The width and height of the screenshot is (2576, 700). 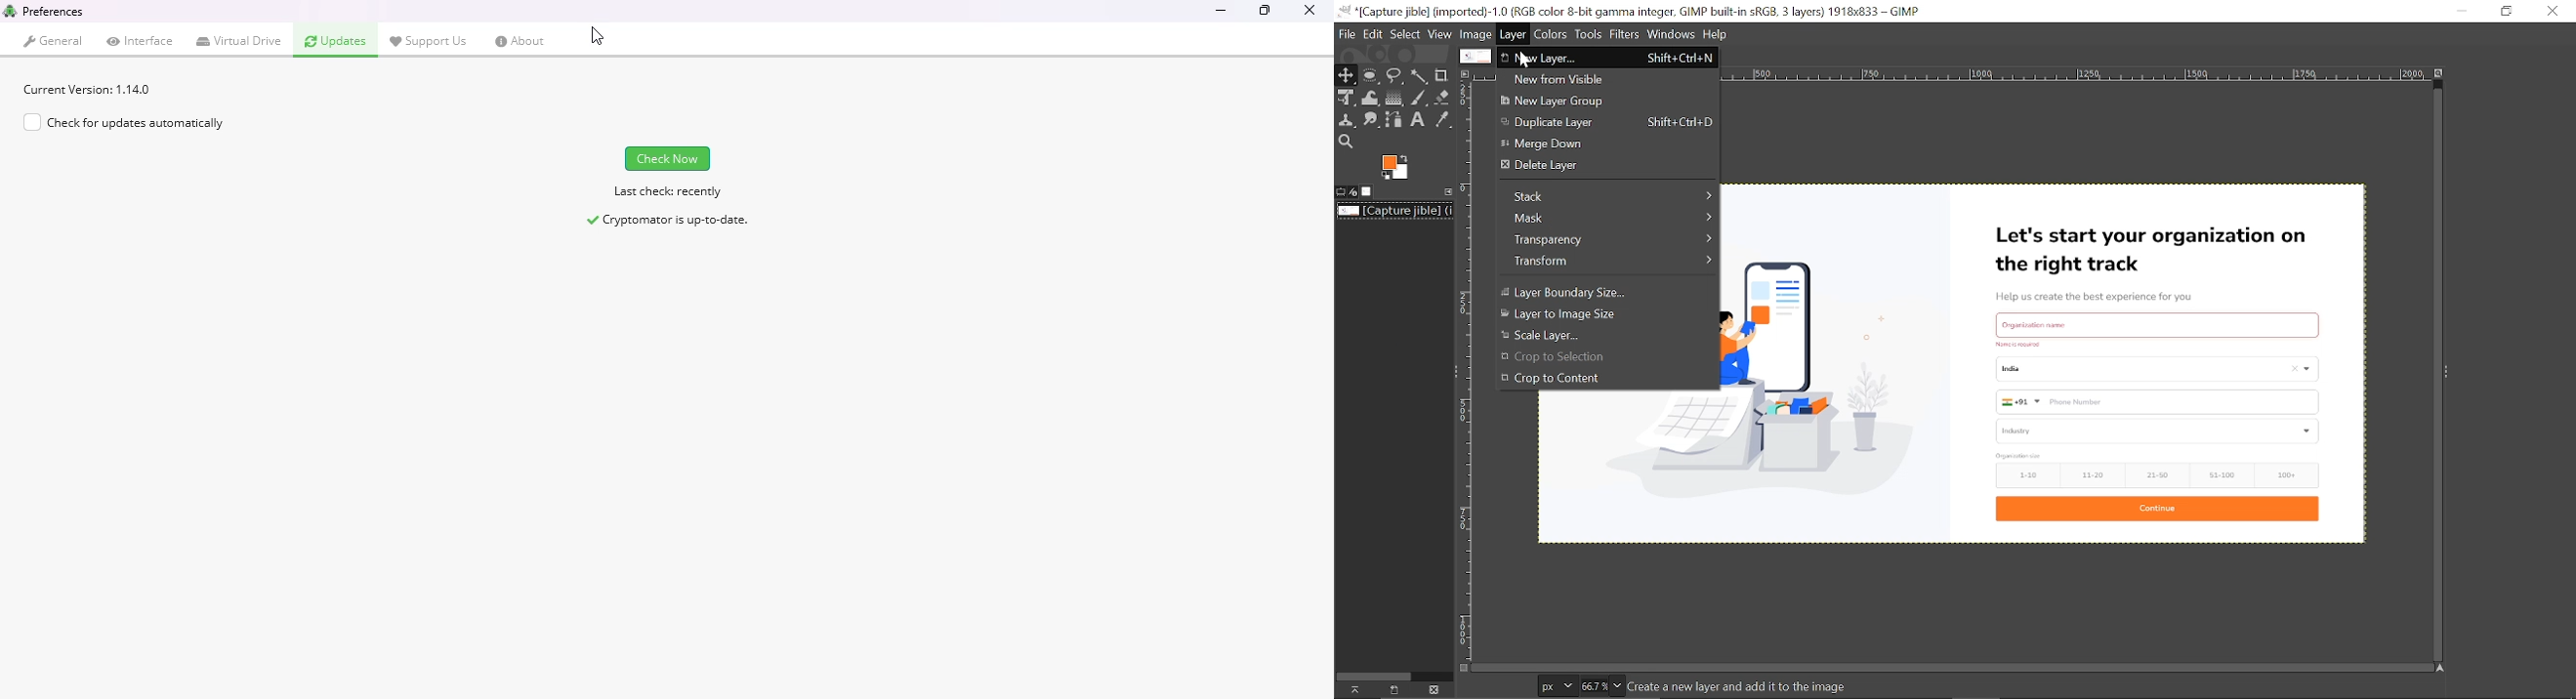 What do you see at coordinates (1407, 34) in the screenshot?
I see `Select` at bounding box center [1407, 34].